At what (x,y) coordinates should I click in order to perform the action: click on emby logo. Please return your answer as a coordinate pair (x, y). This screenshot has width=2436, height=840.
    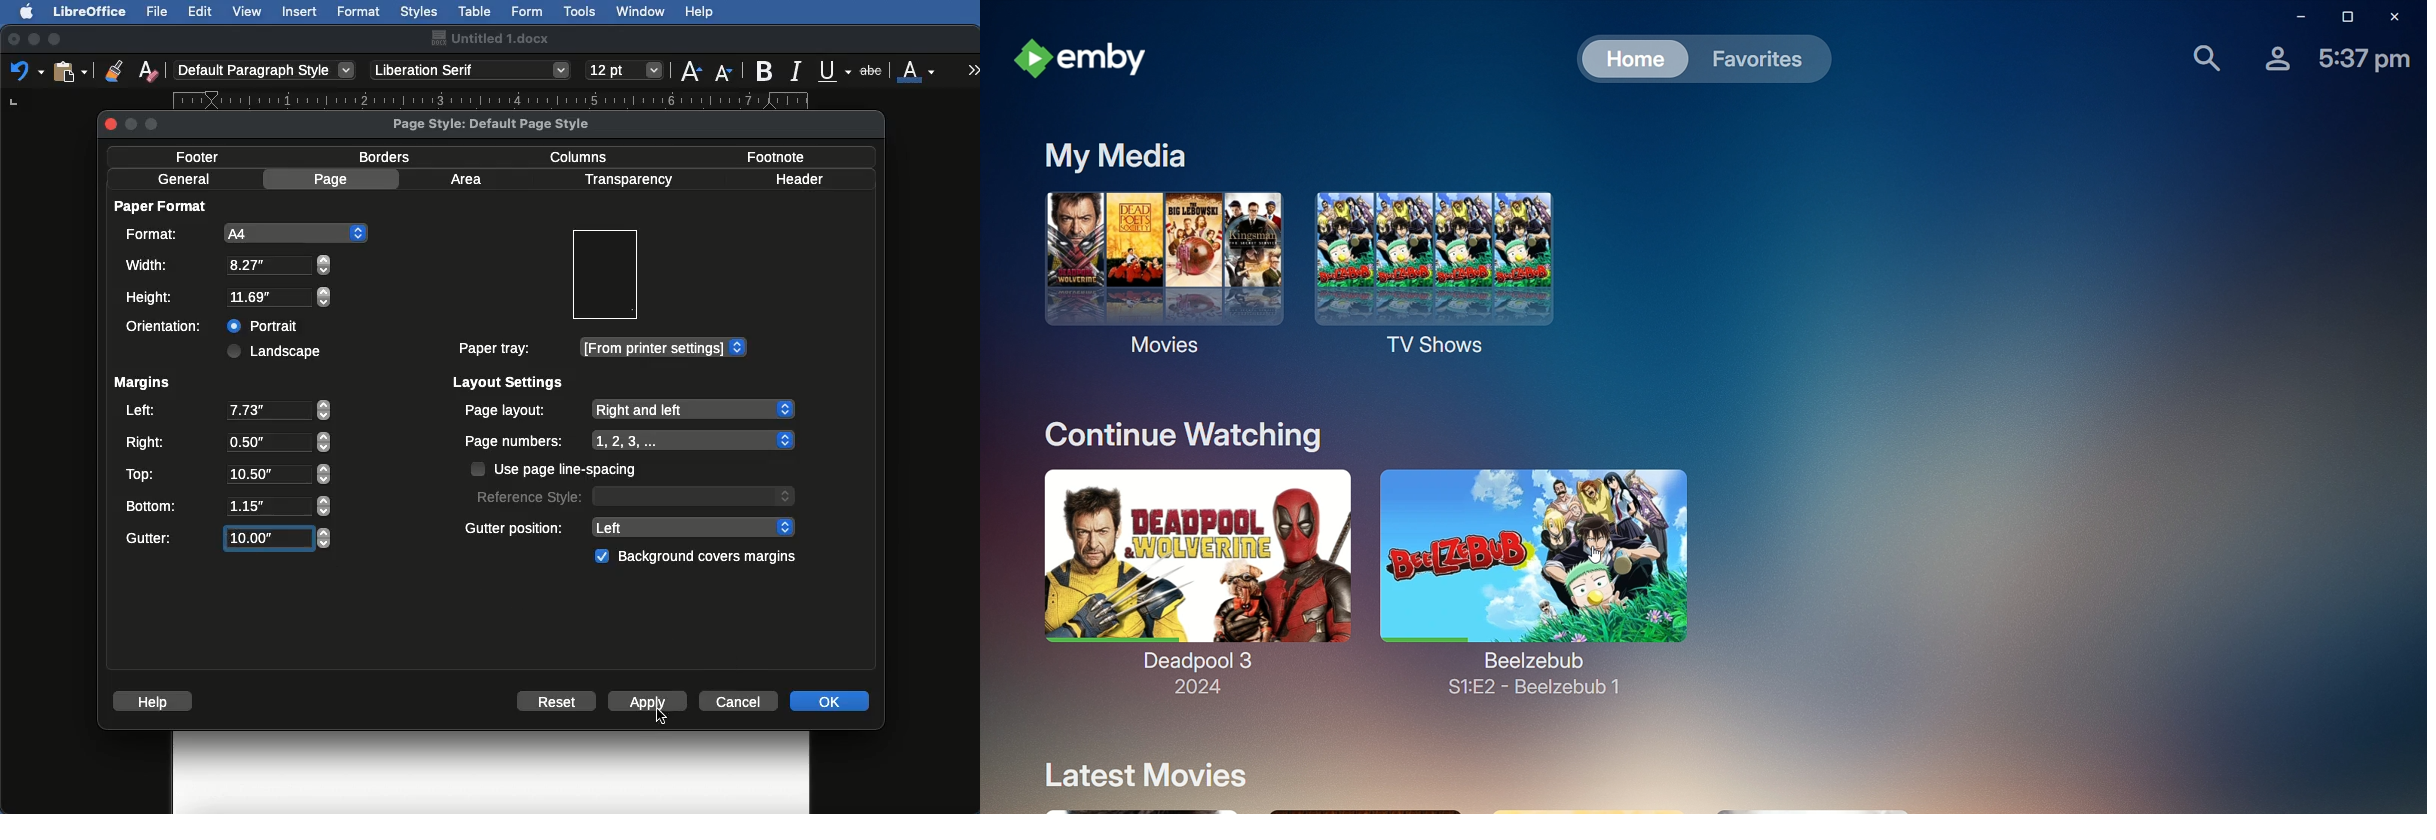
    Looking at the image, I should click on (1027, 59).